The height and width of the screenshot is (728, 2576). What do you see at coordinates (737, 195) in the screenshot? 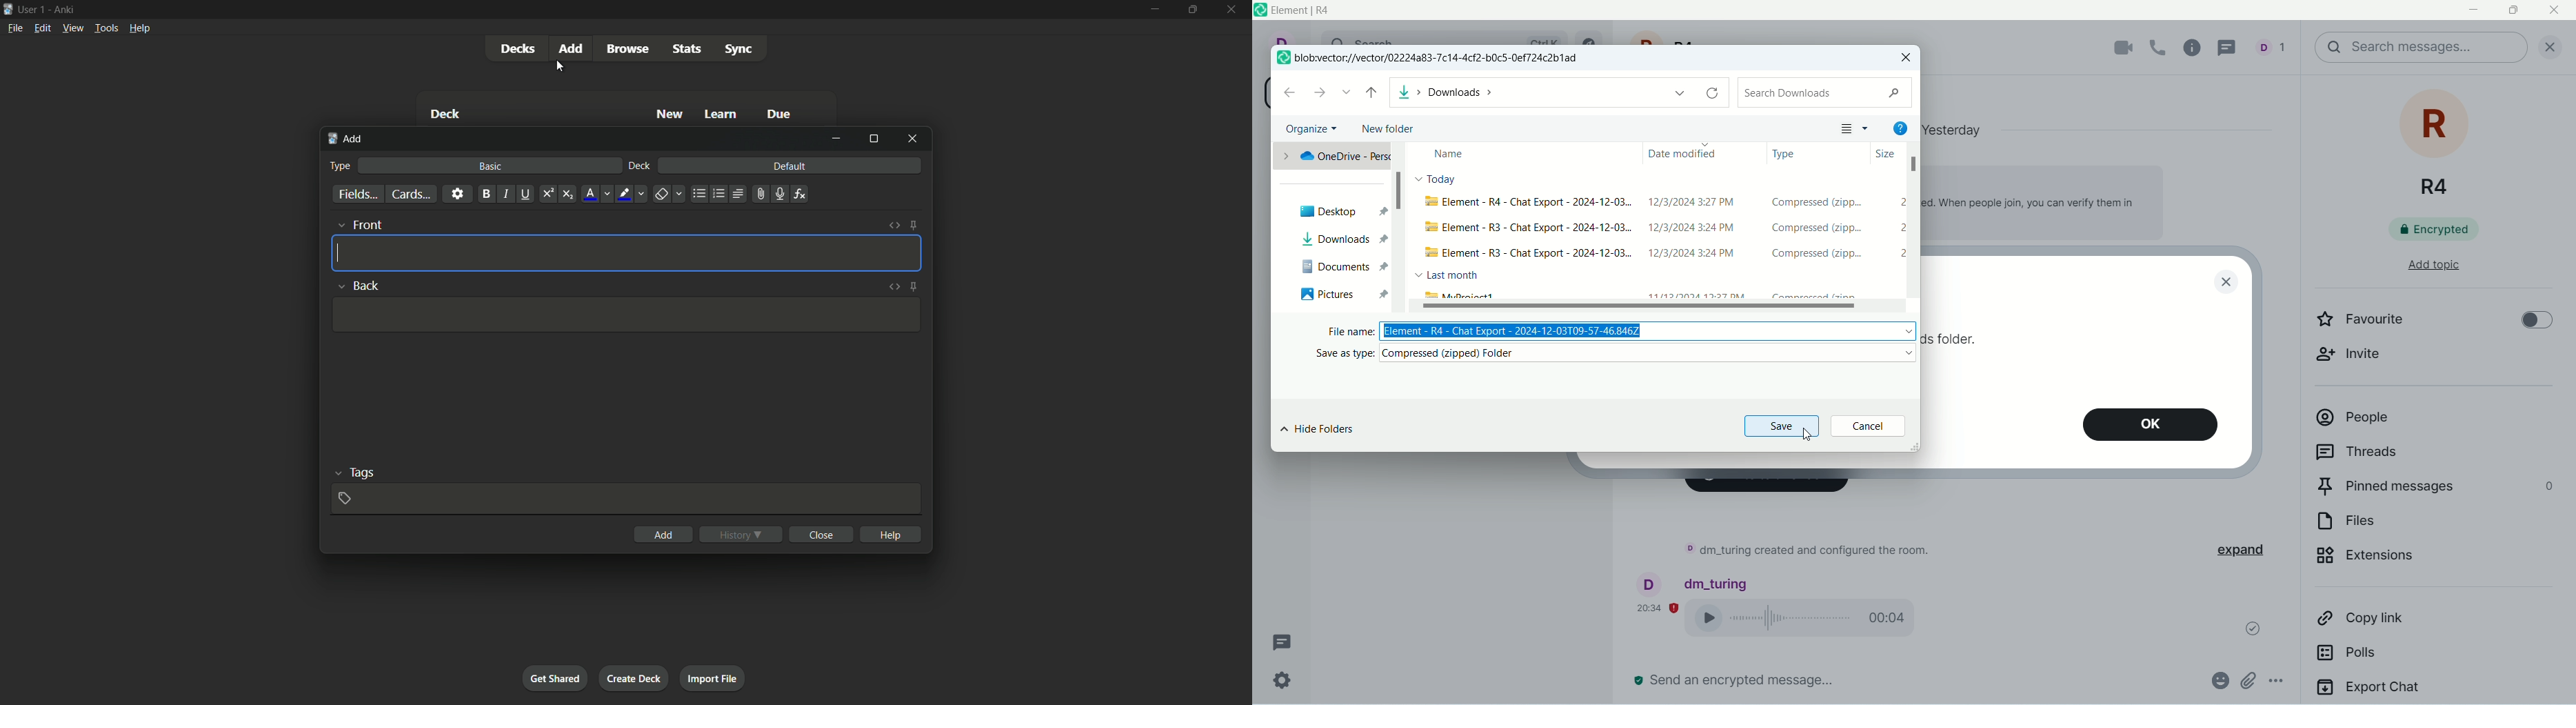
I see `alignment` at bounding box center [737, 195].